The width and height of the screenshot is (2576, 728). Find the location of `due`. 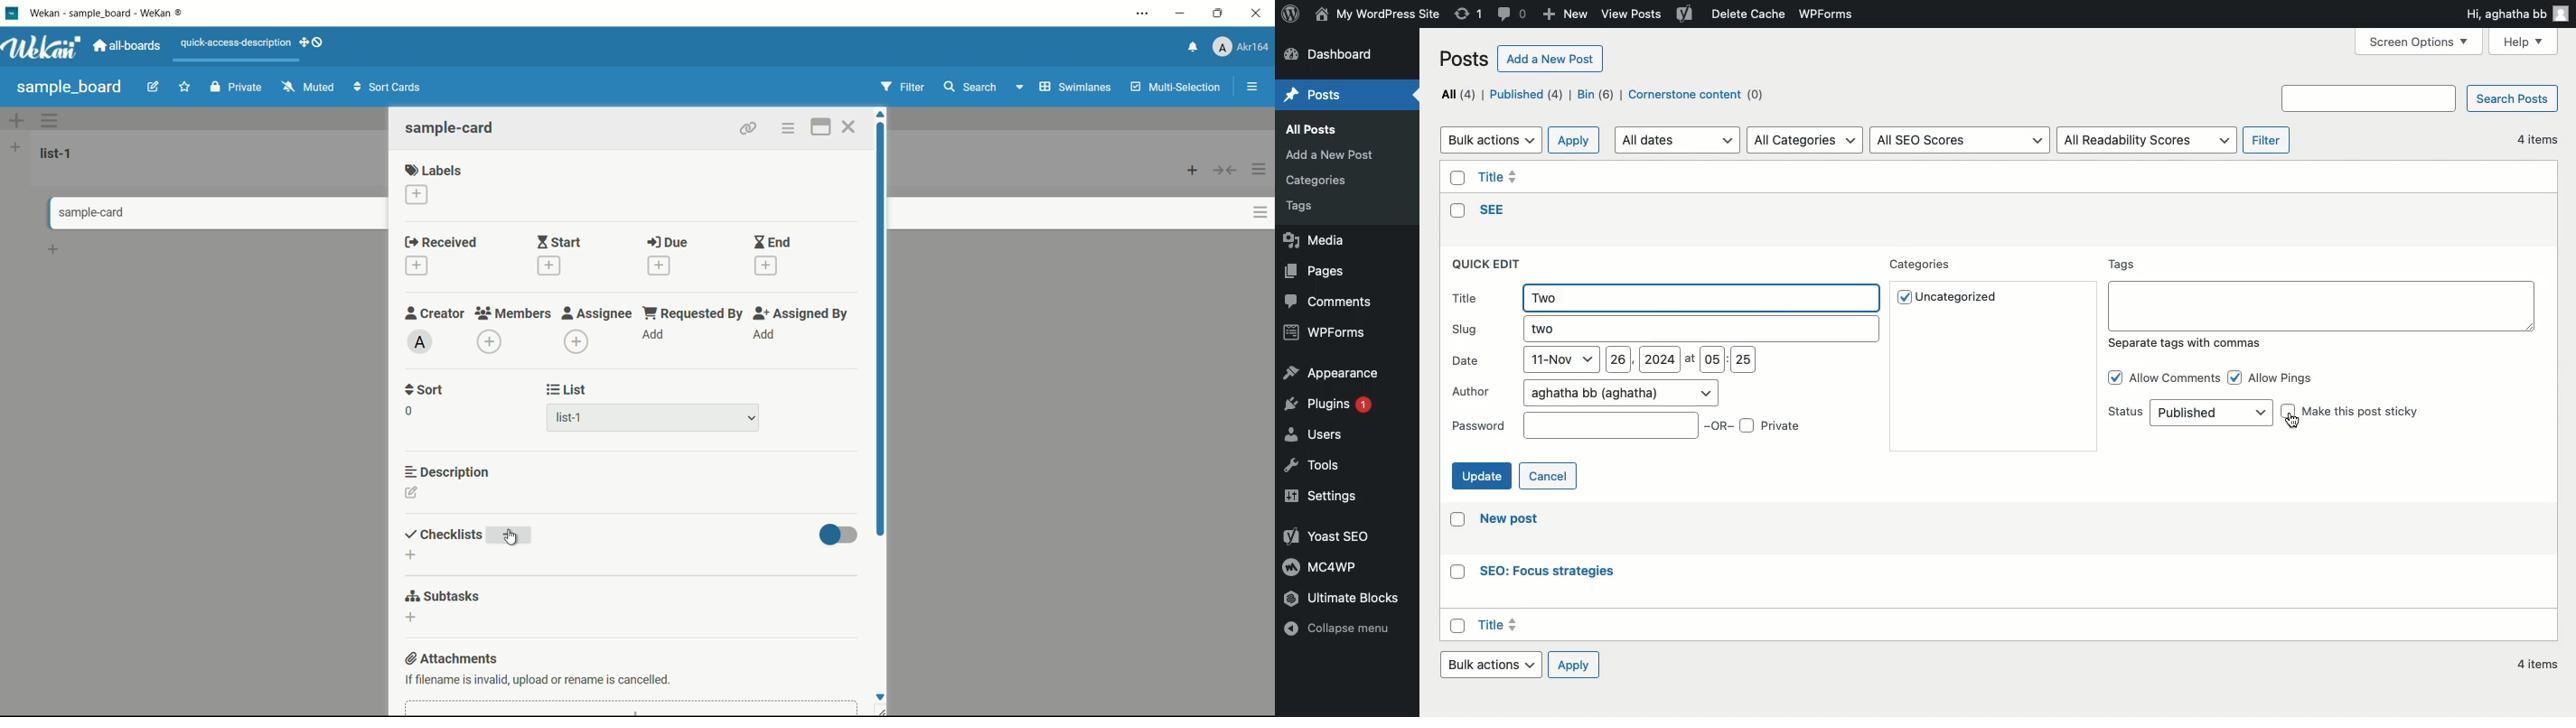

due is located at coordinates (668, 243).